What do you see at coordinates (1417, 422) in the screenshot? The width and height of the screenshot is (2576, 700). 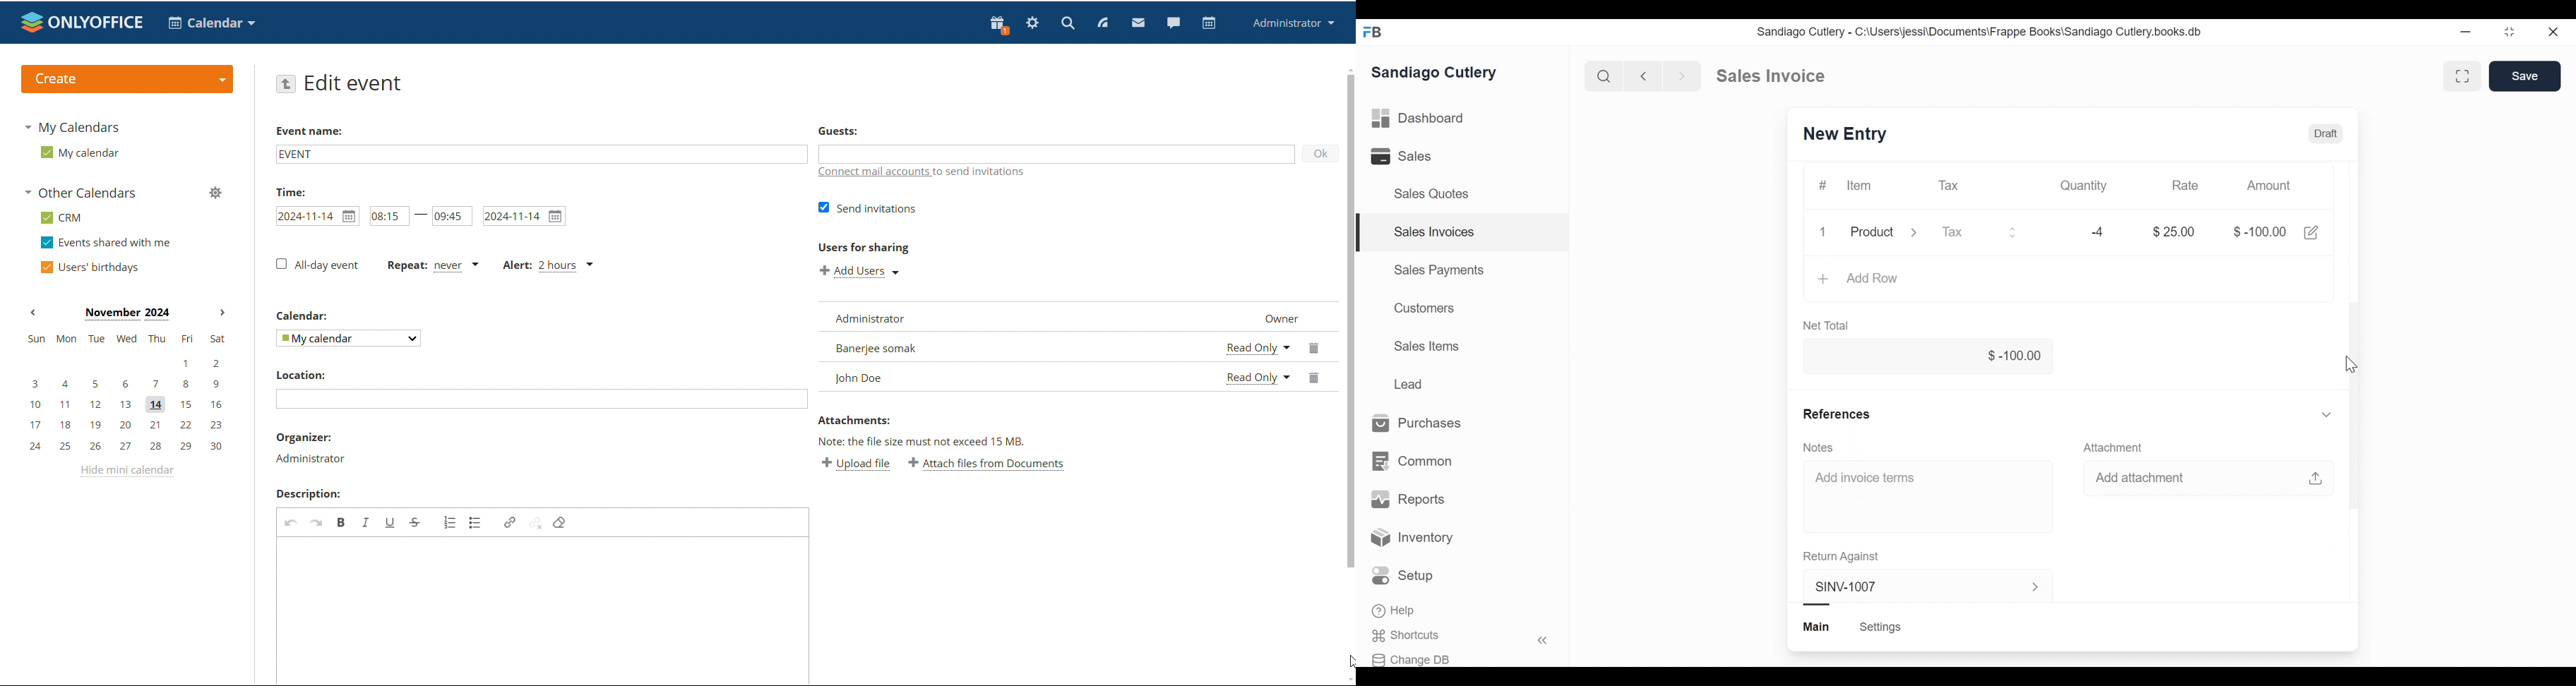 I see `Purchases` at bounding box center [1417, 422].